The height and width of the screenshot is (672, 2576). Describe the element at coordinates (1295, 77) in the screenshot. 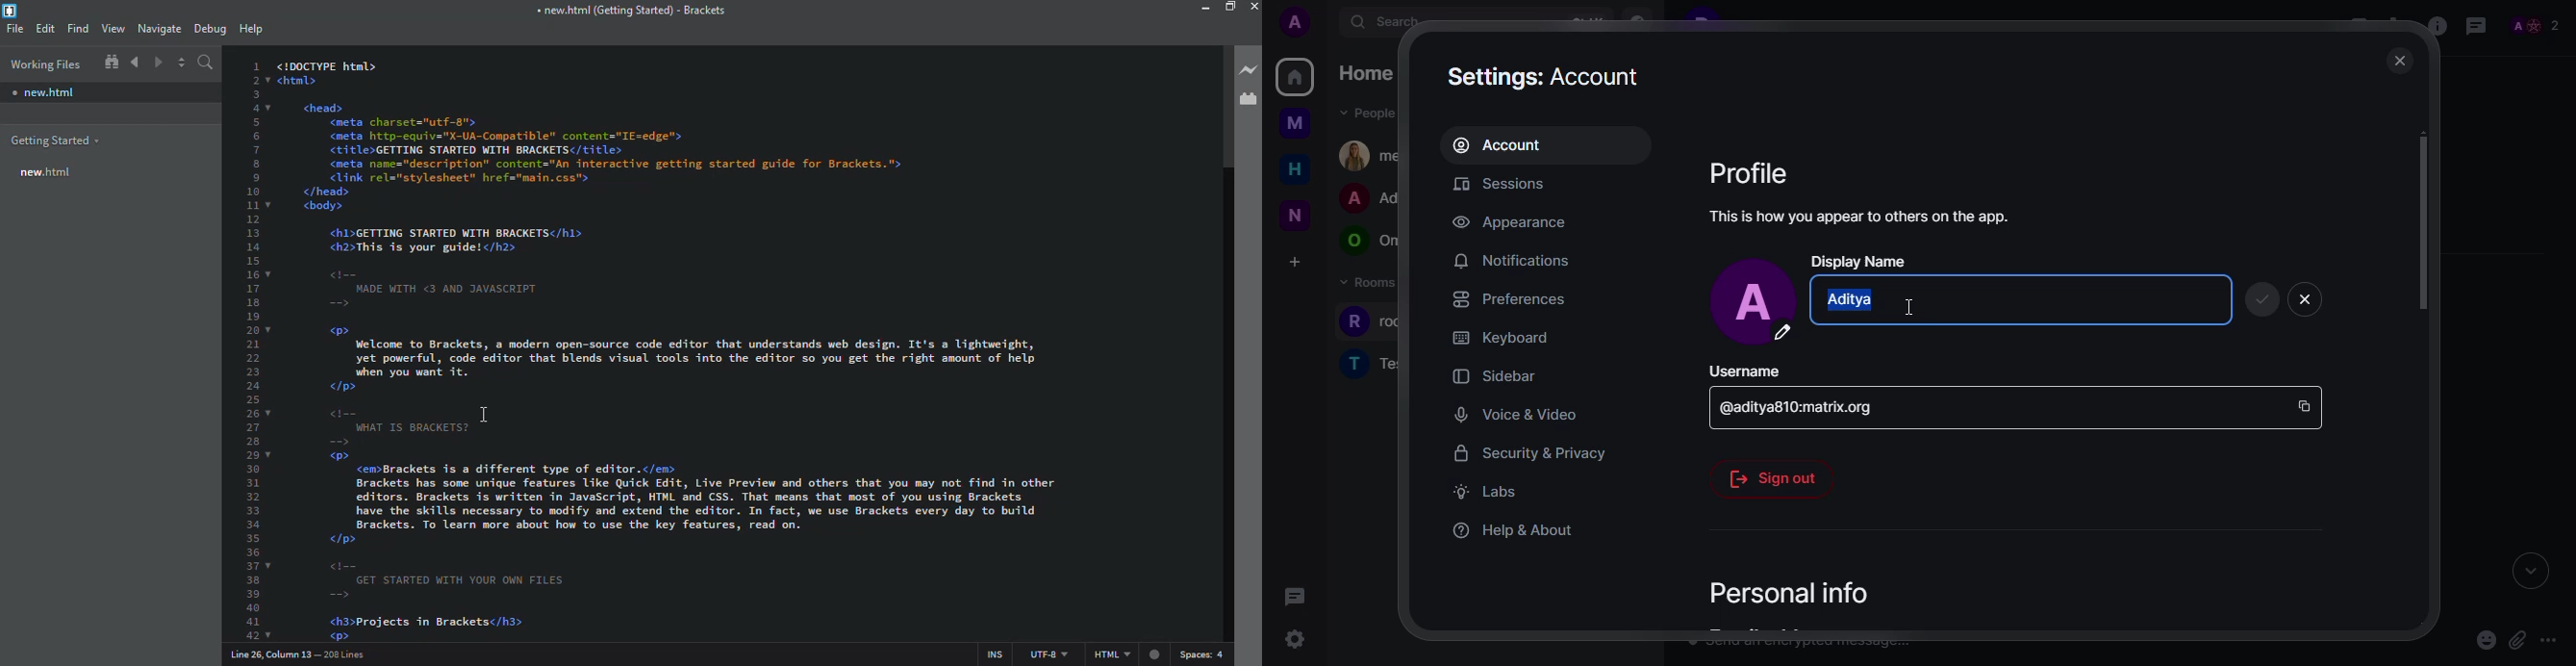

I see `home` at that location.